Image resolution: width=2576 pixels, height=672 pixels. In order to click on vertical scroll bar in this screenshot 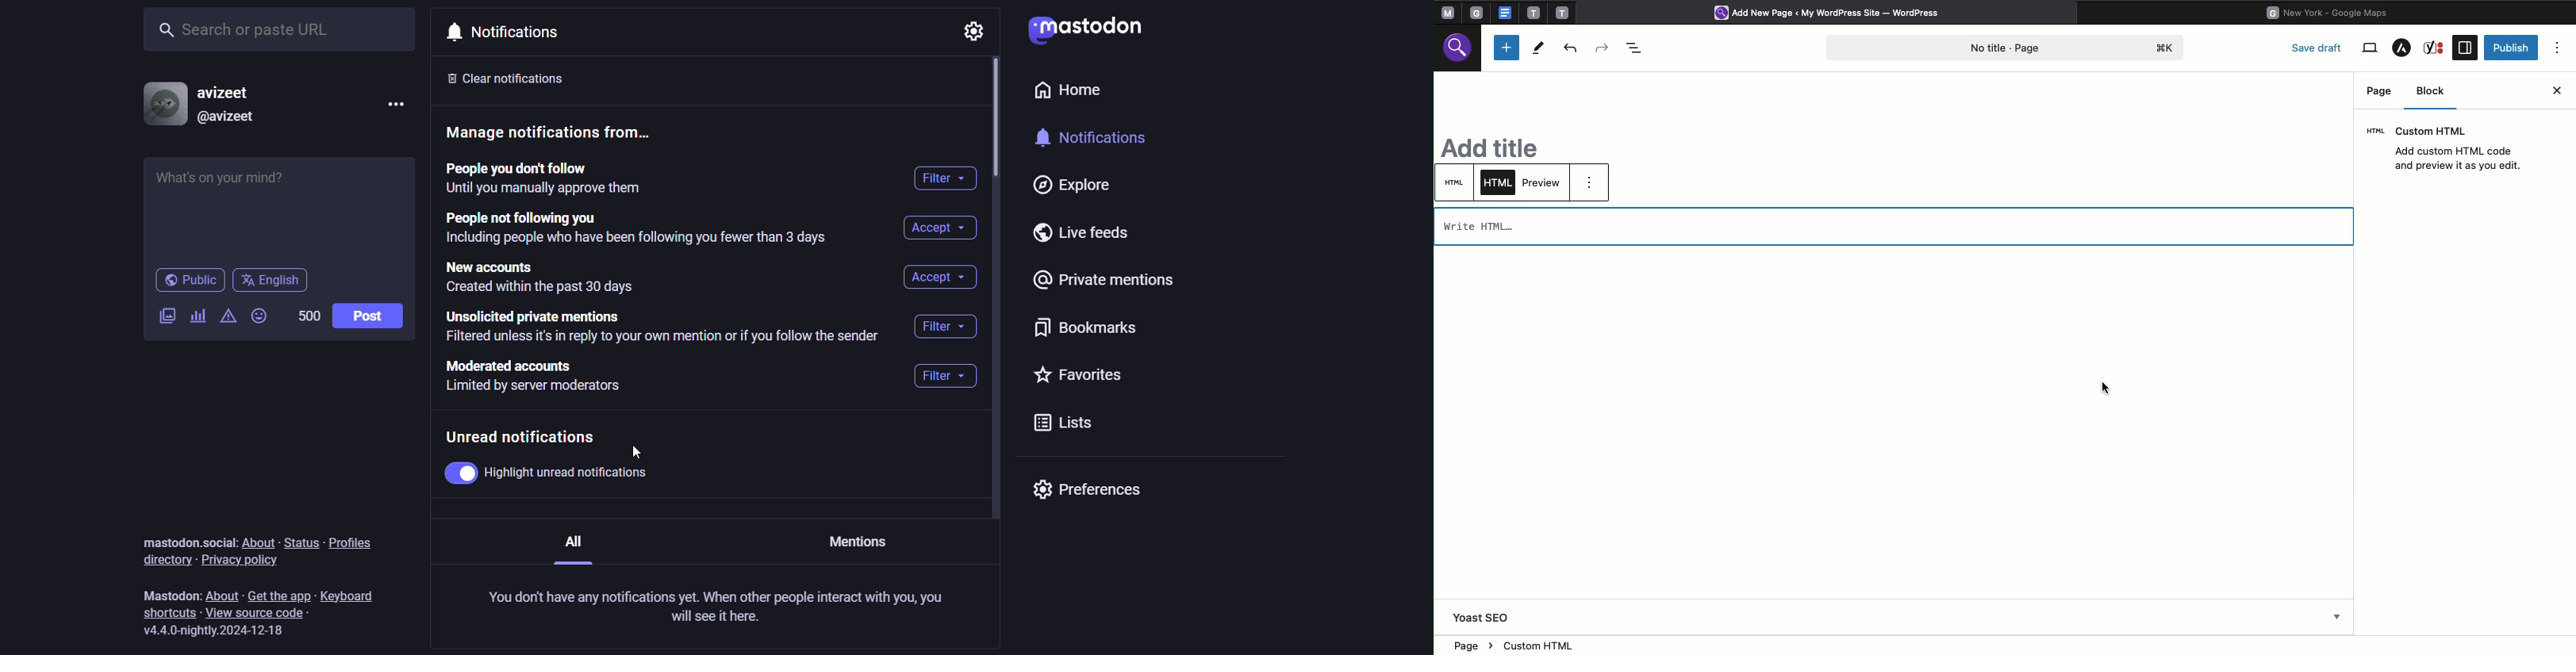, I will do `click(996, 122)`.